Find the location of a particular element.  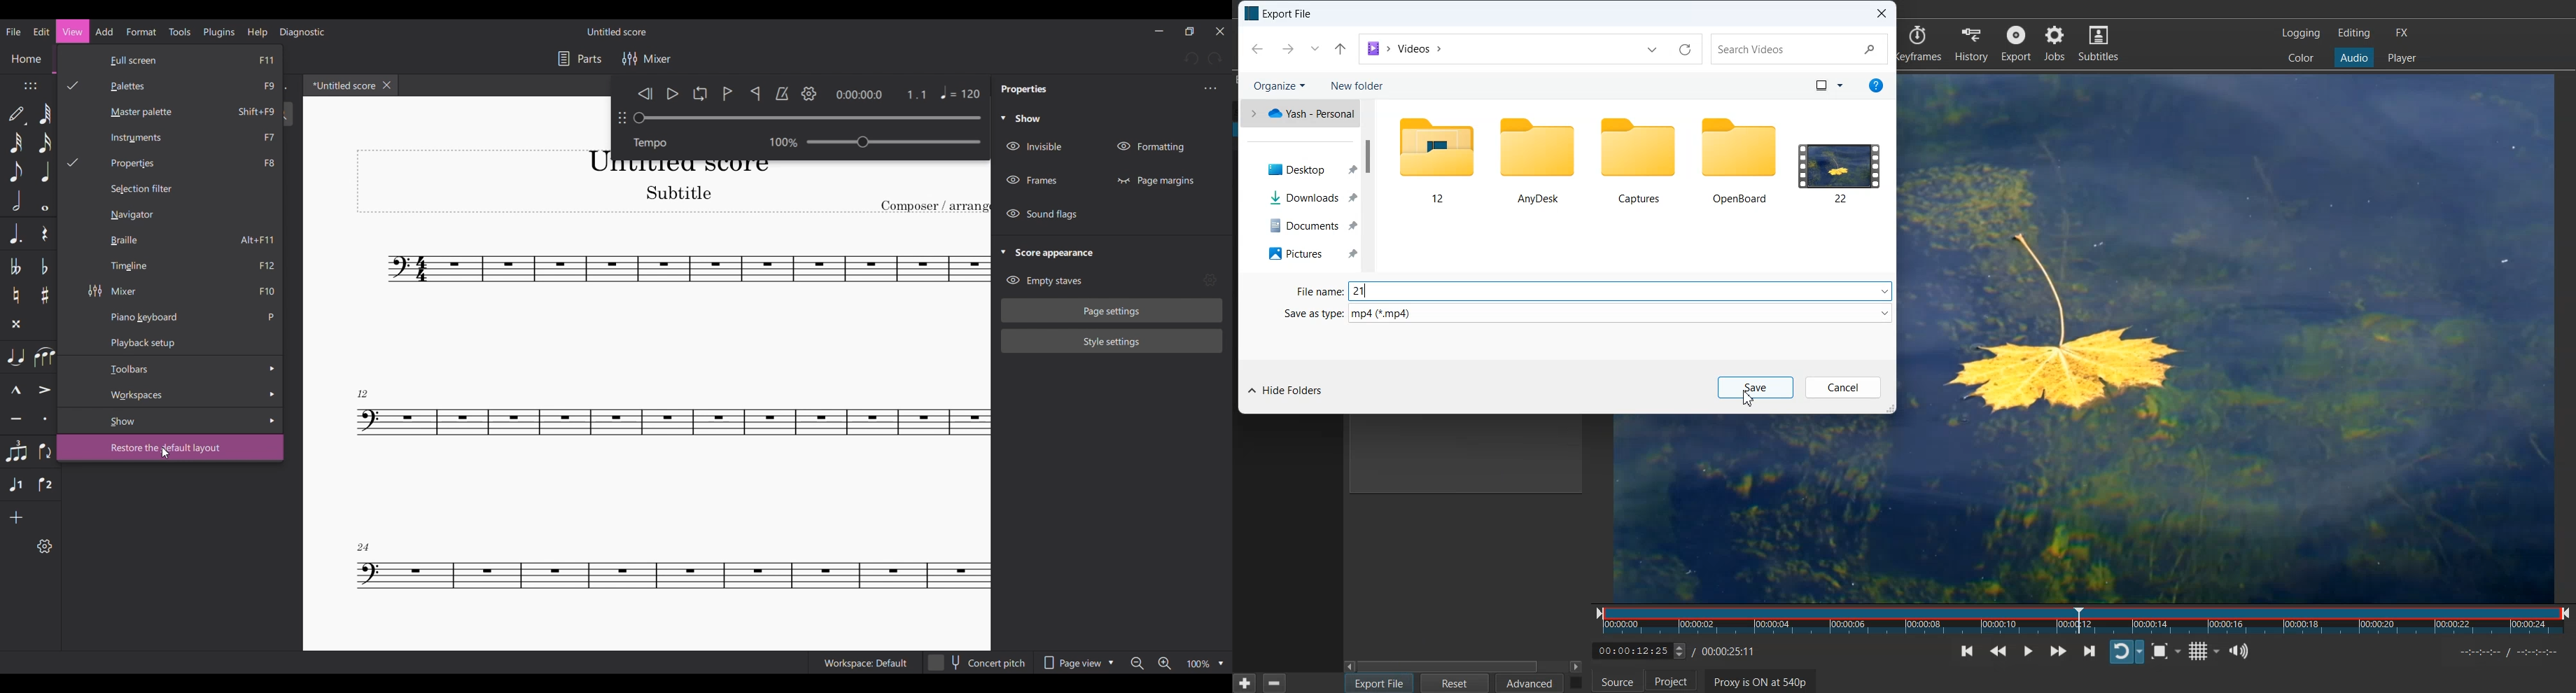

Playback setup is located at coordinates (182, 341).